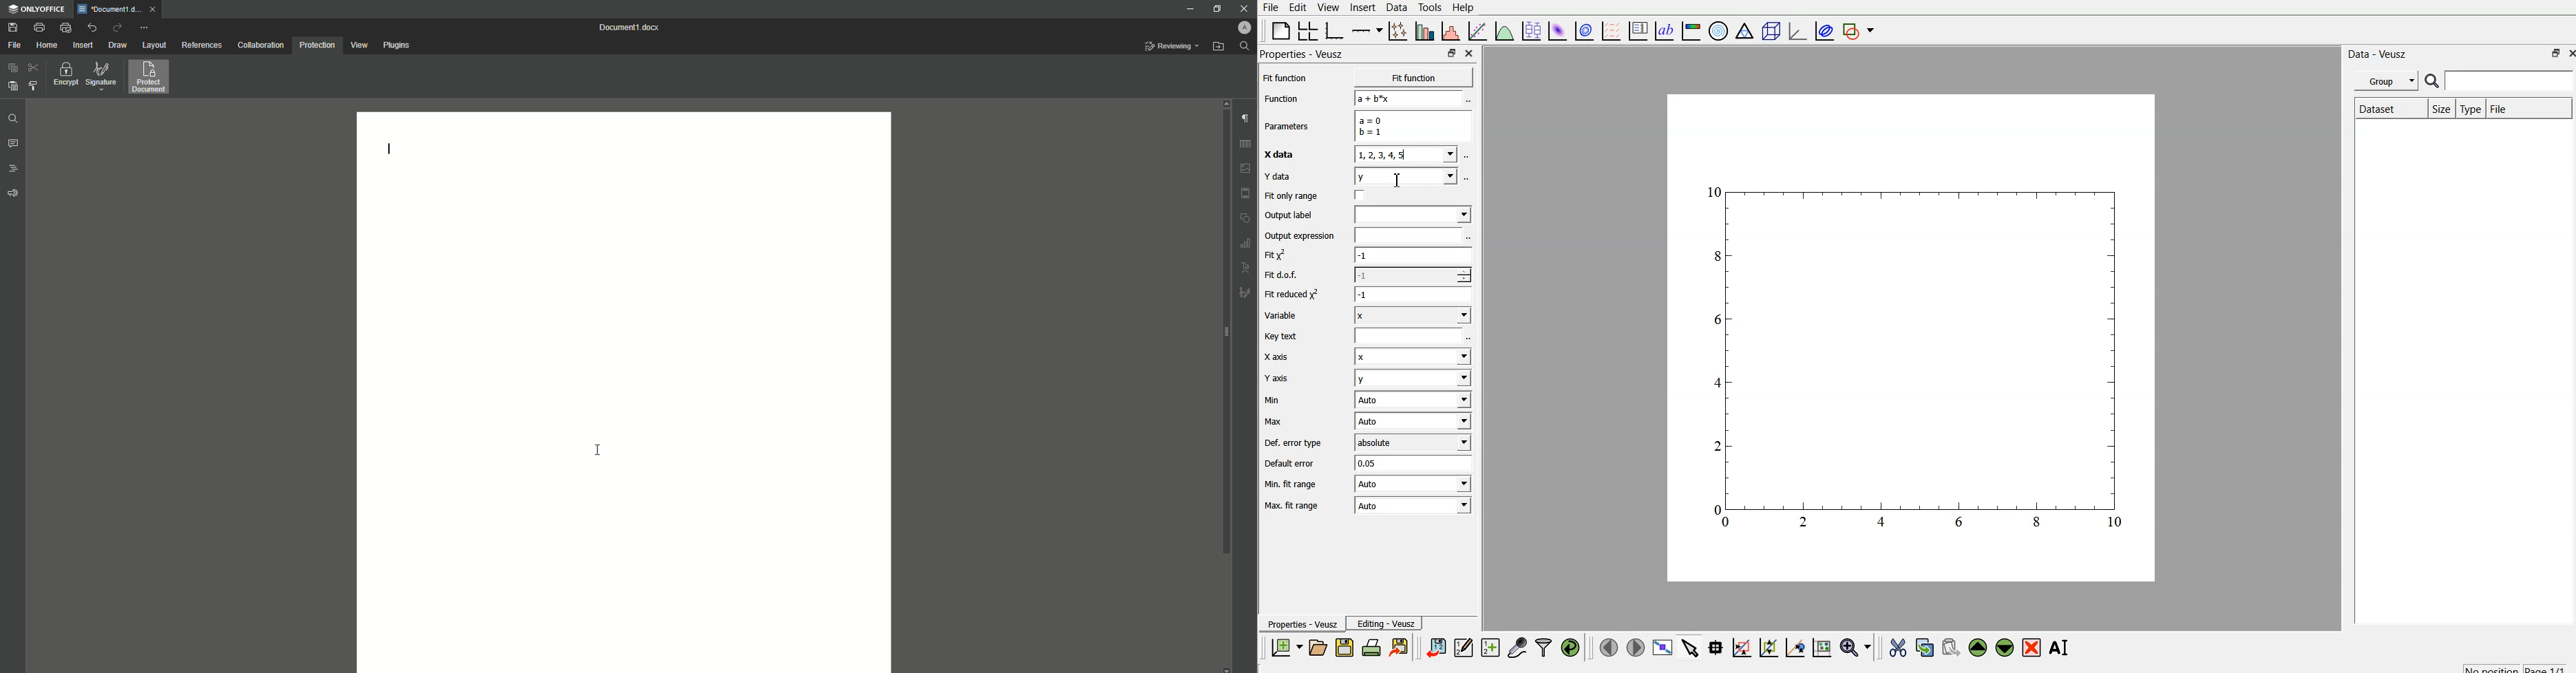 The image size is (2576, 700). I want to click on | Auto, so click(1413, 484).